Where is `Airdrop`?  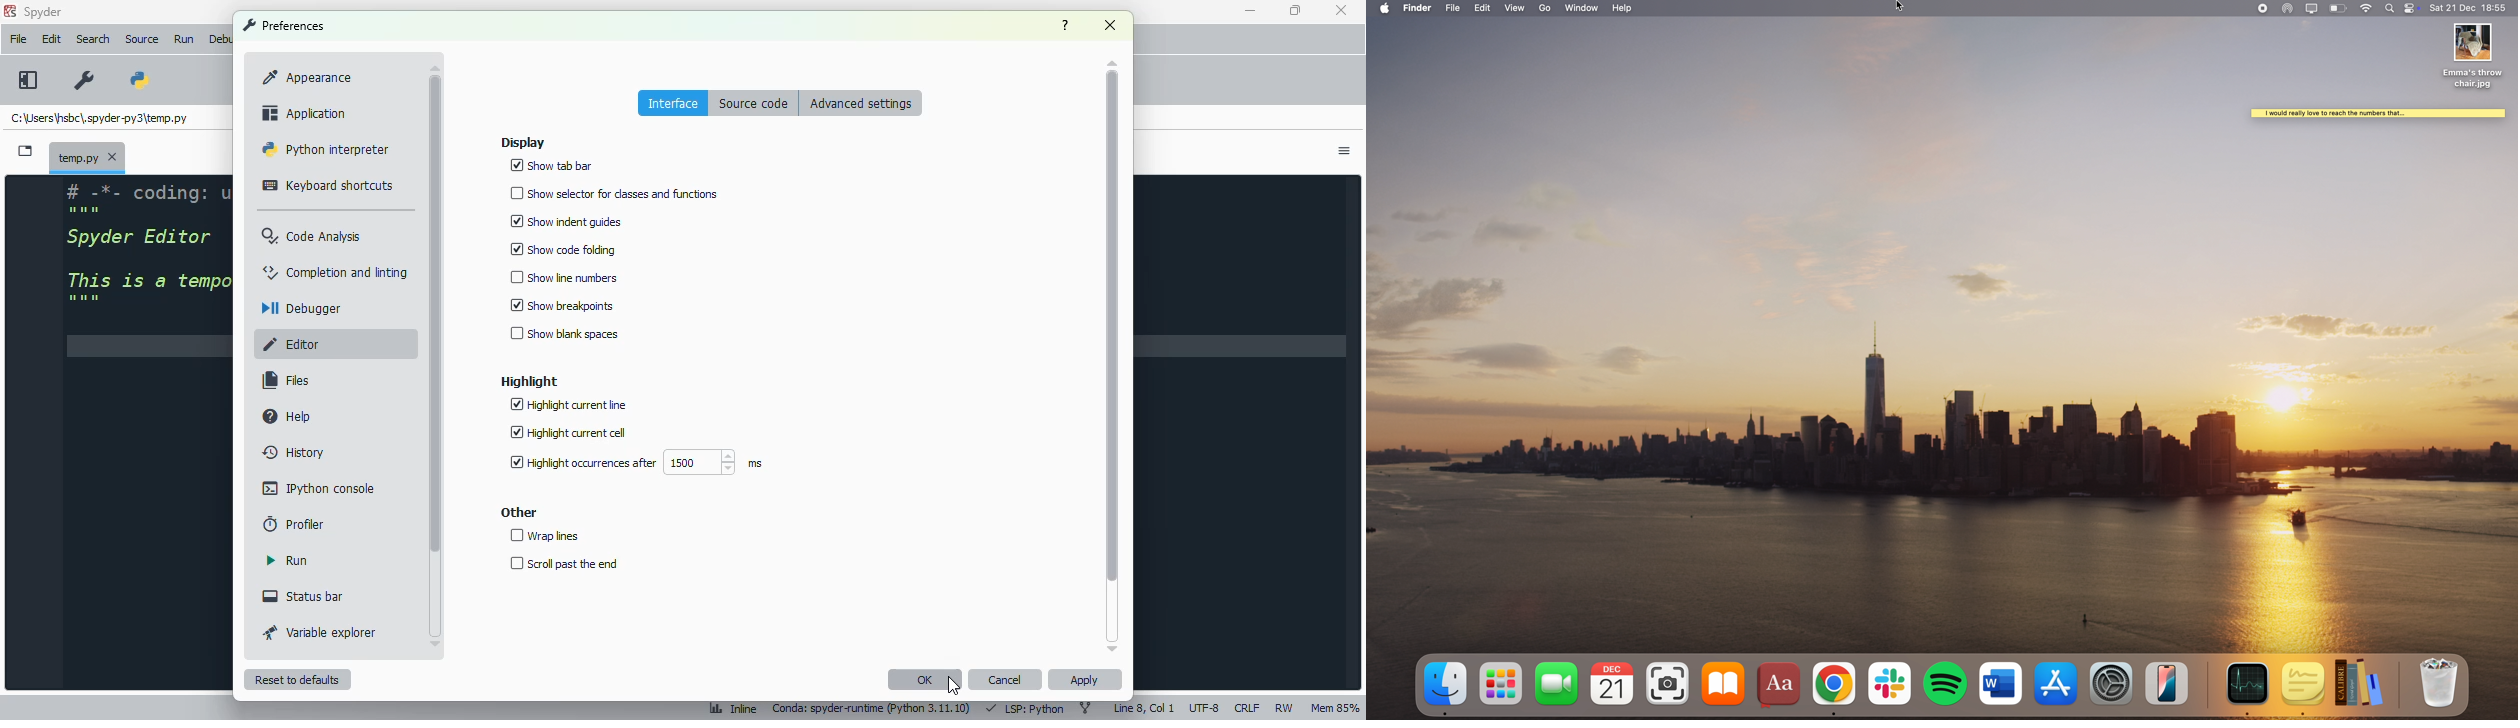
Airdrop is located at coordinates (2288, 8).